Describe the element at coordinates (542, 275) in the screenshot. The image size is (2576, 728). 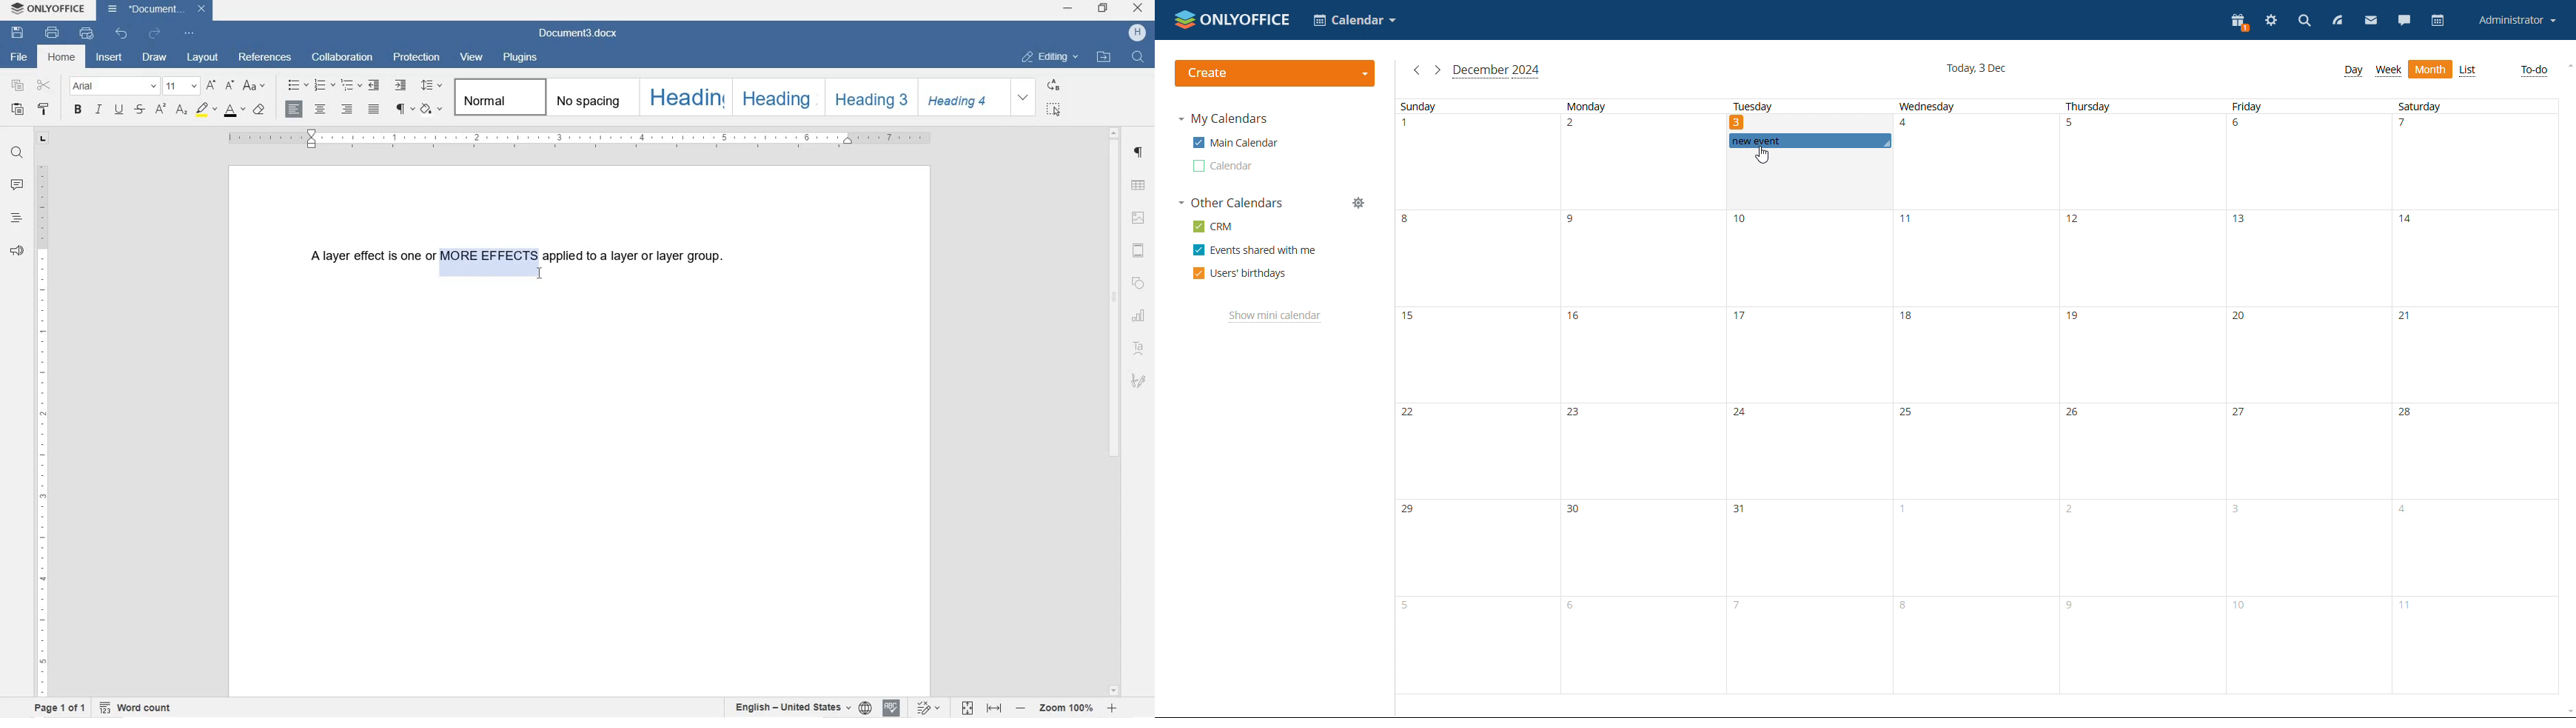
I see `CURSOR` at that location.